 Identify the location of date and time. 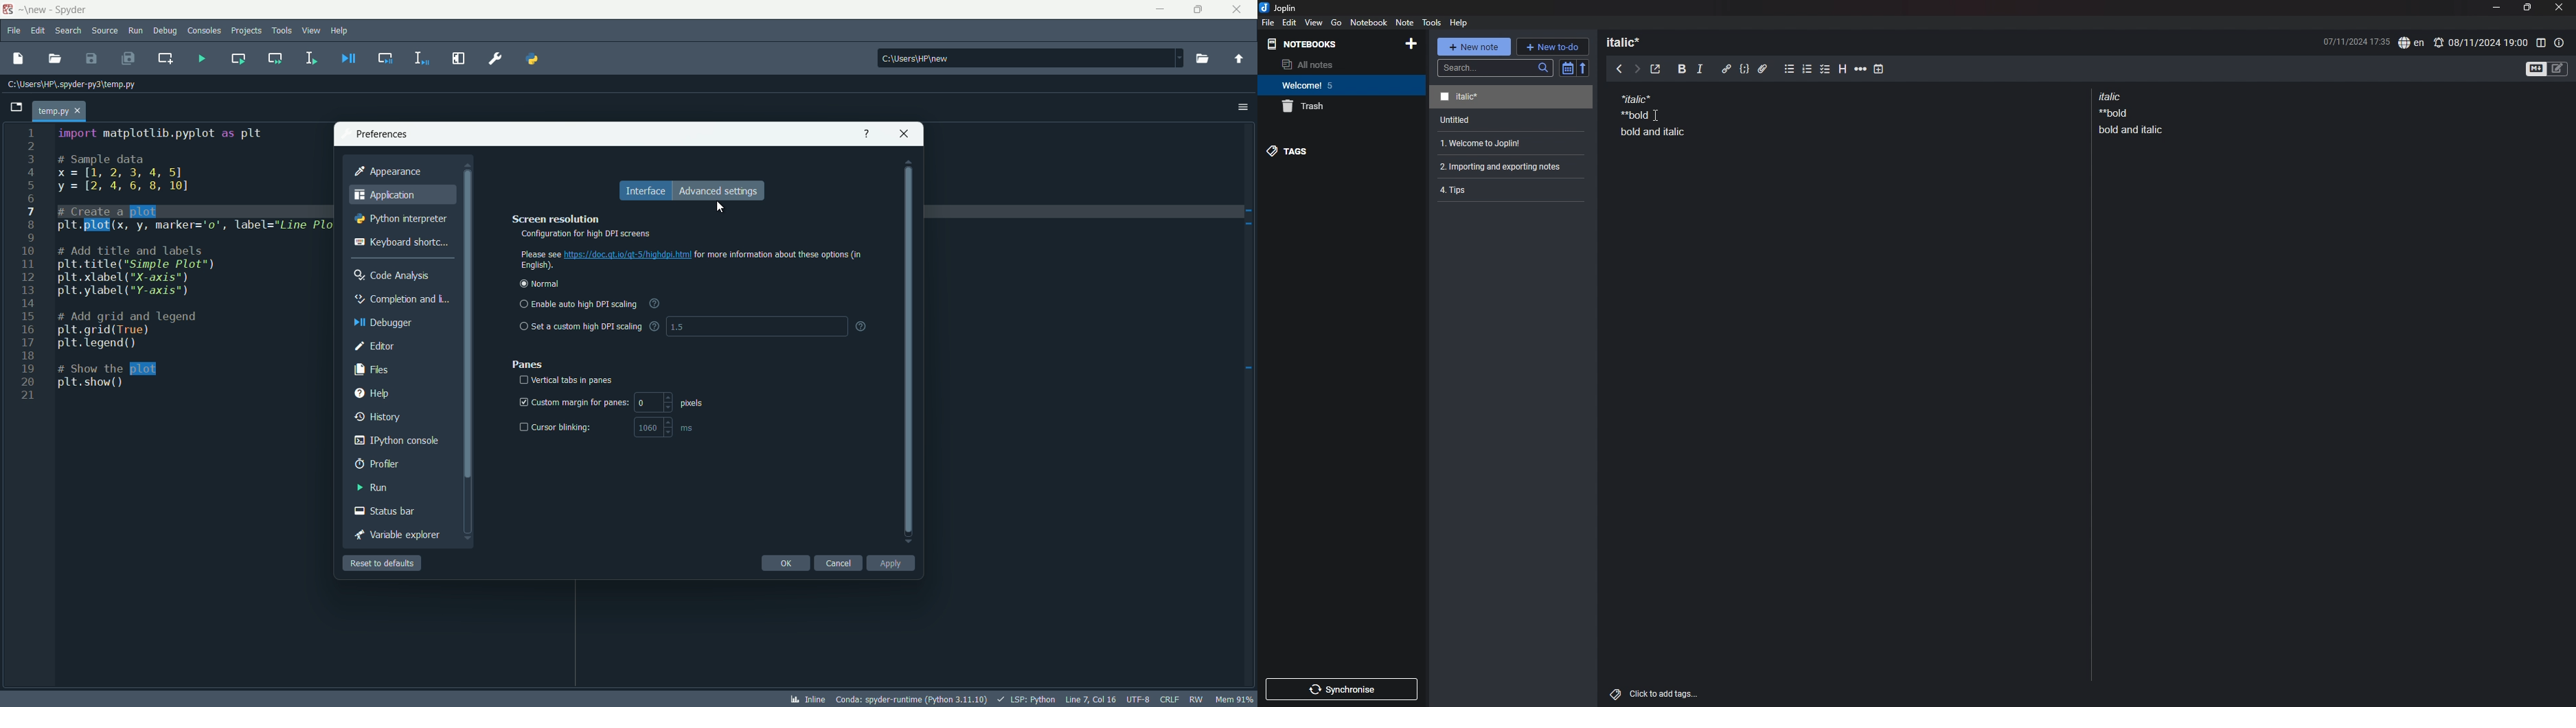
(2356, 40).